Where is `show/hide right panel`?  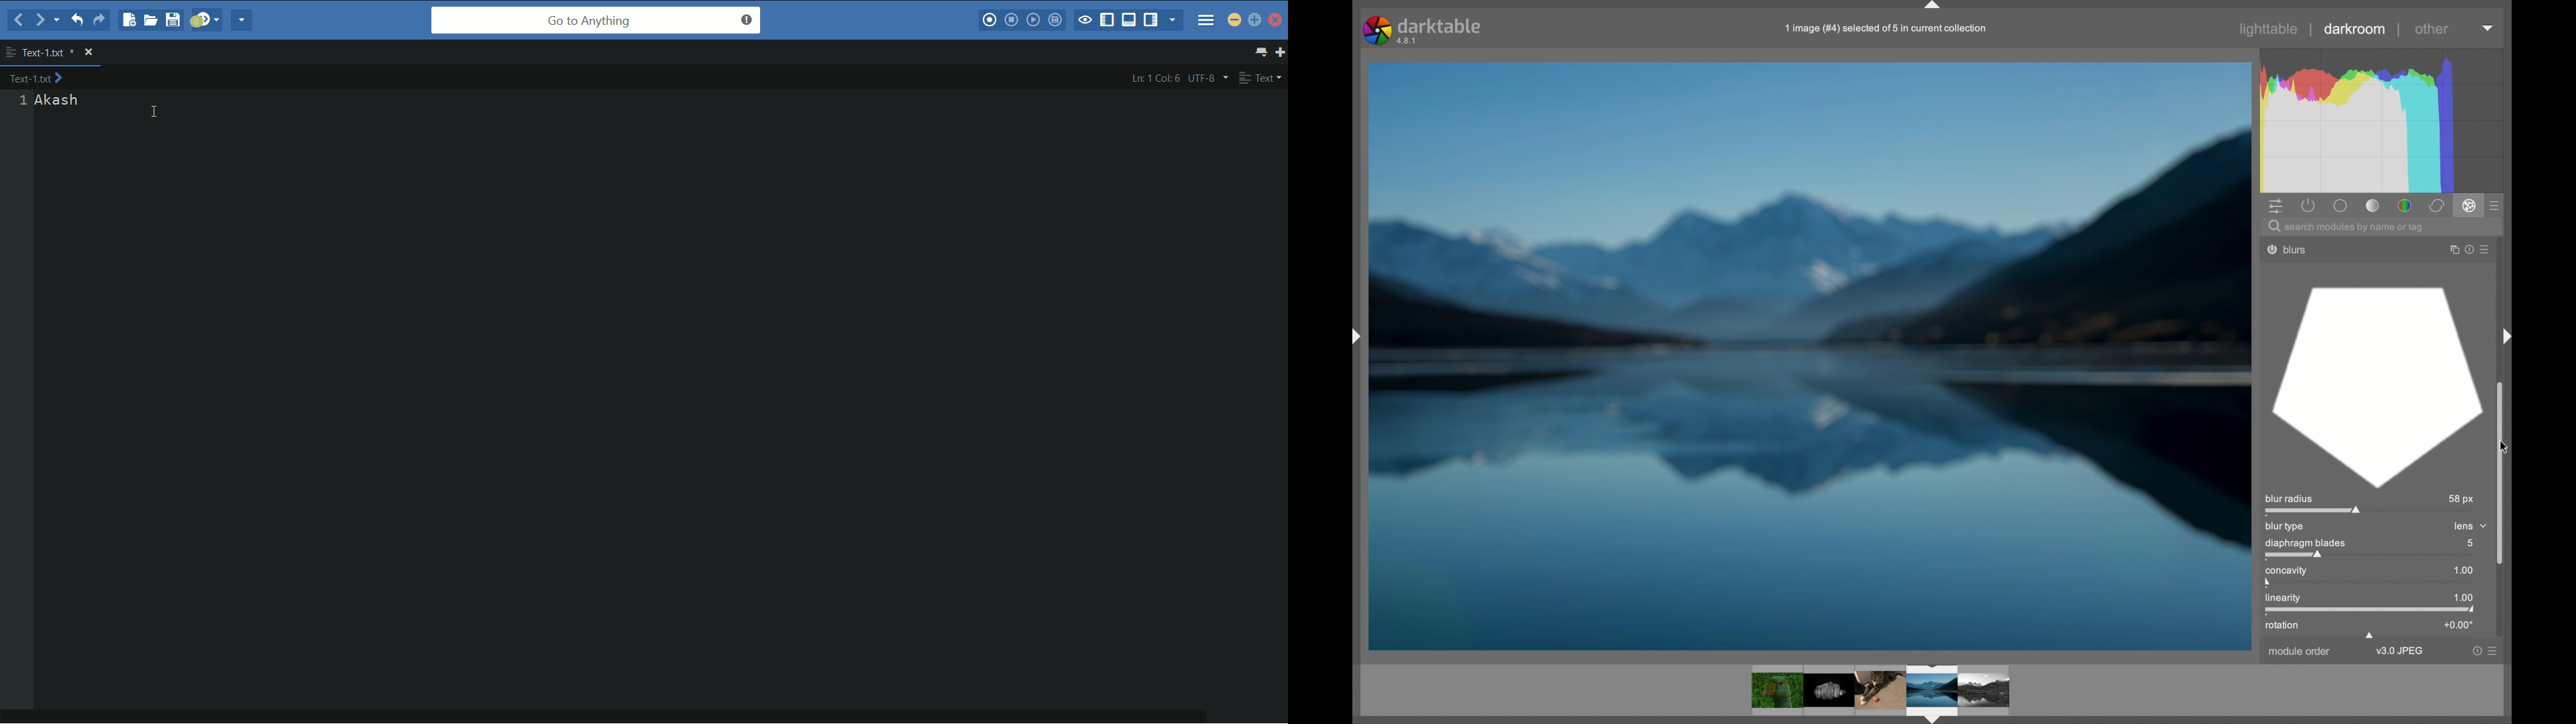
show/hide right panel is located at coordinates (1150, 19).